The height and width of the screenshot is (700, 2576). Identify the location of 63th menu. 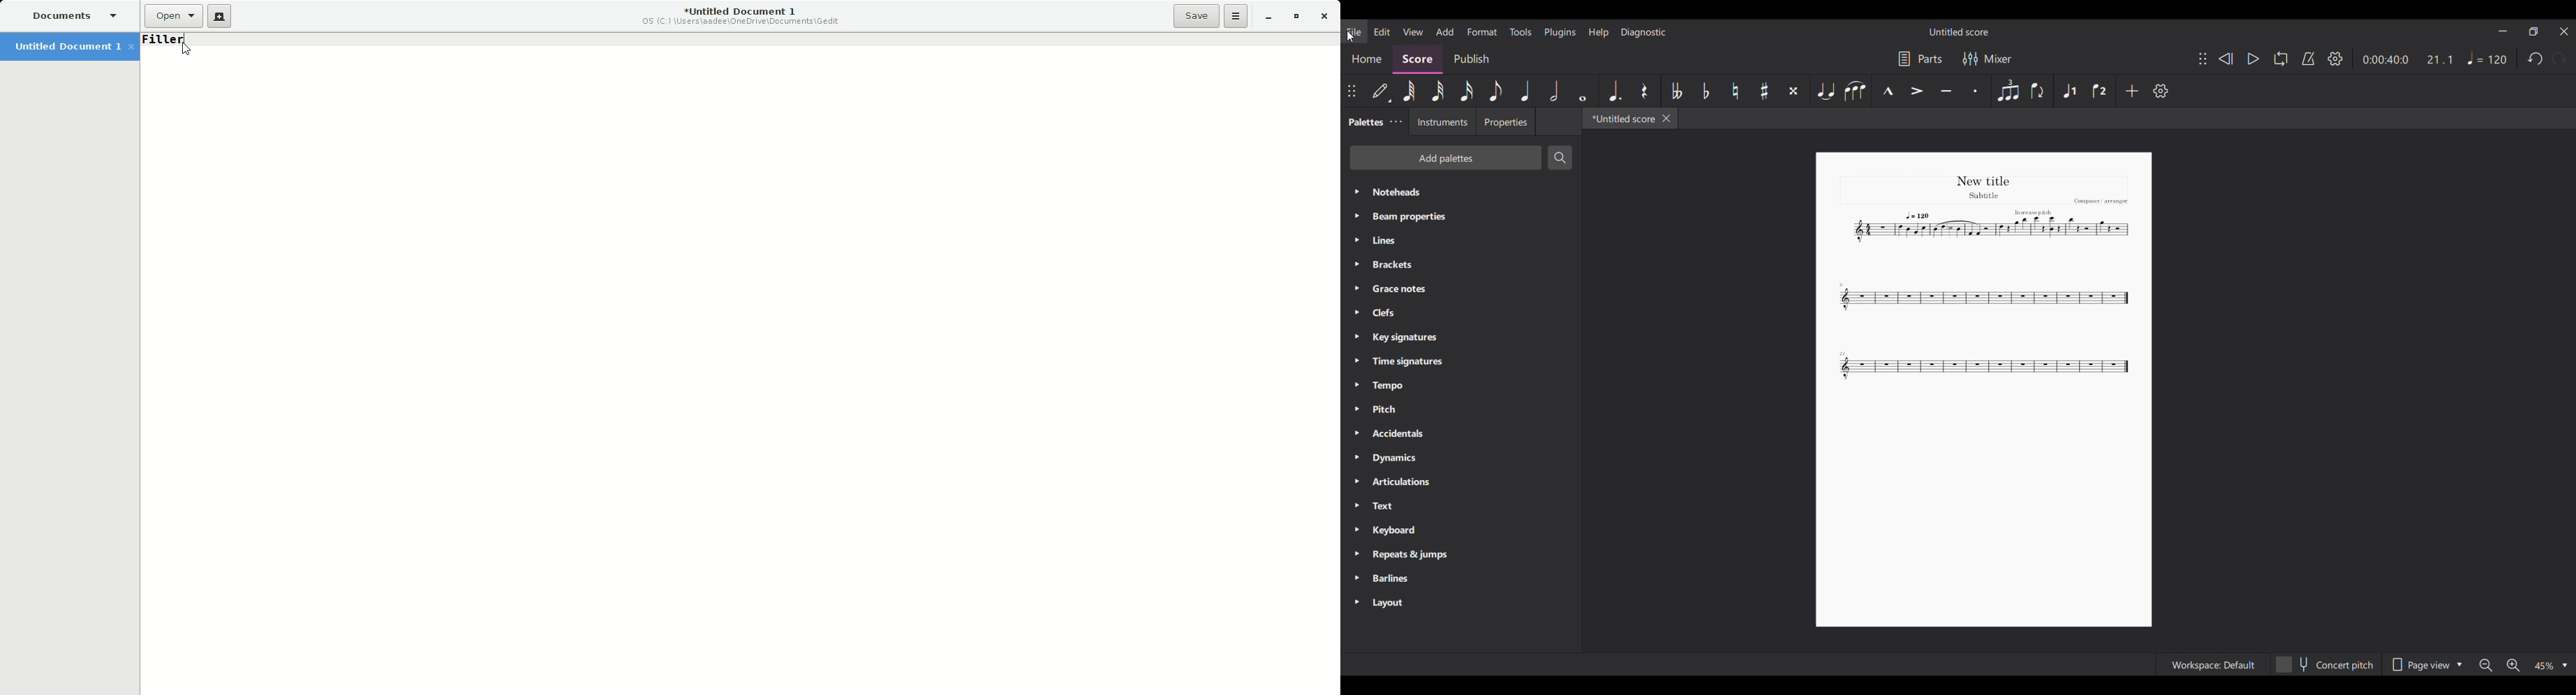
(1409, 91).